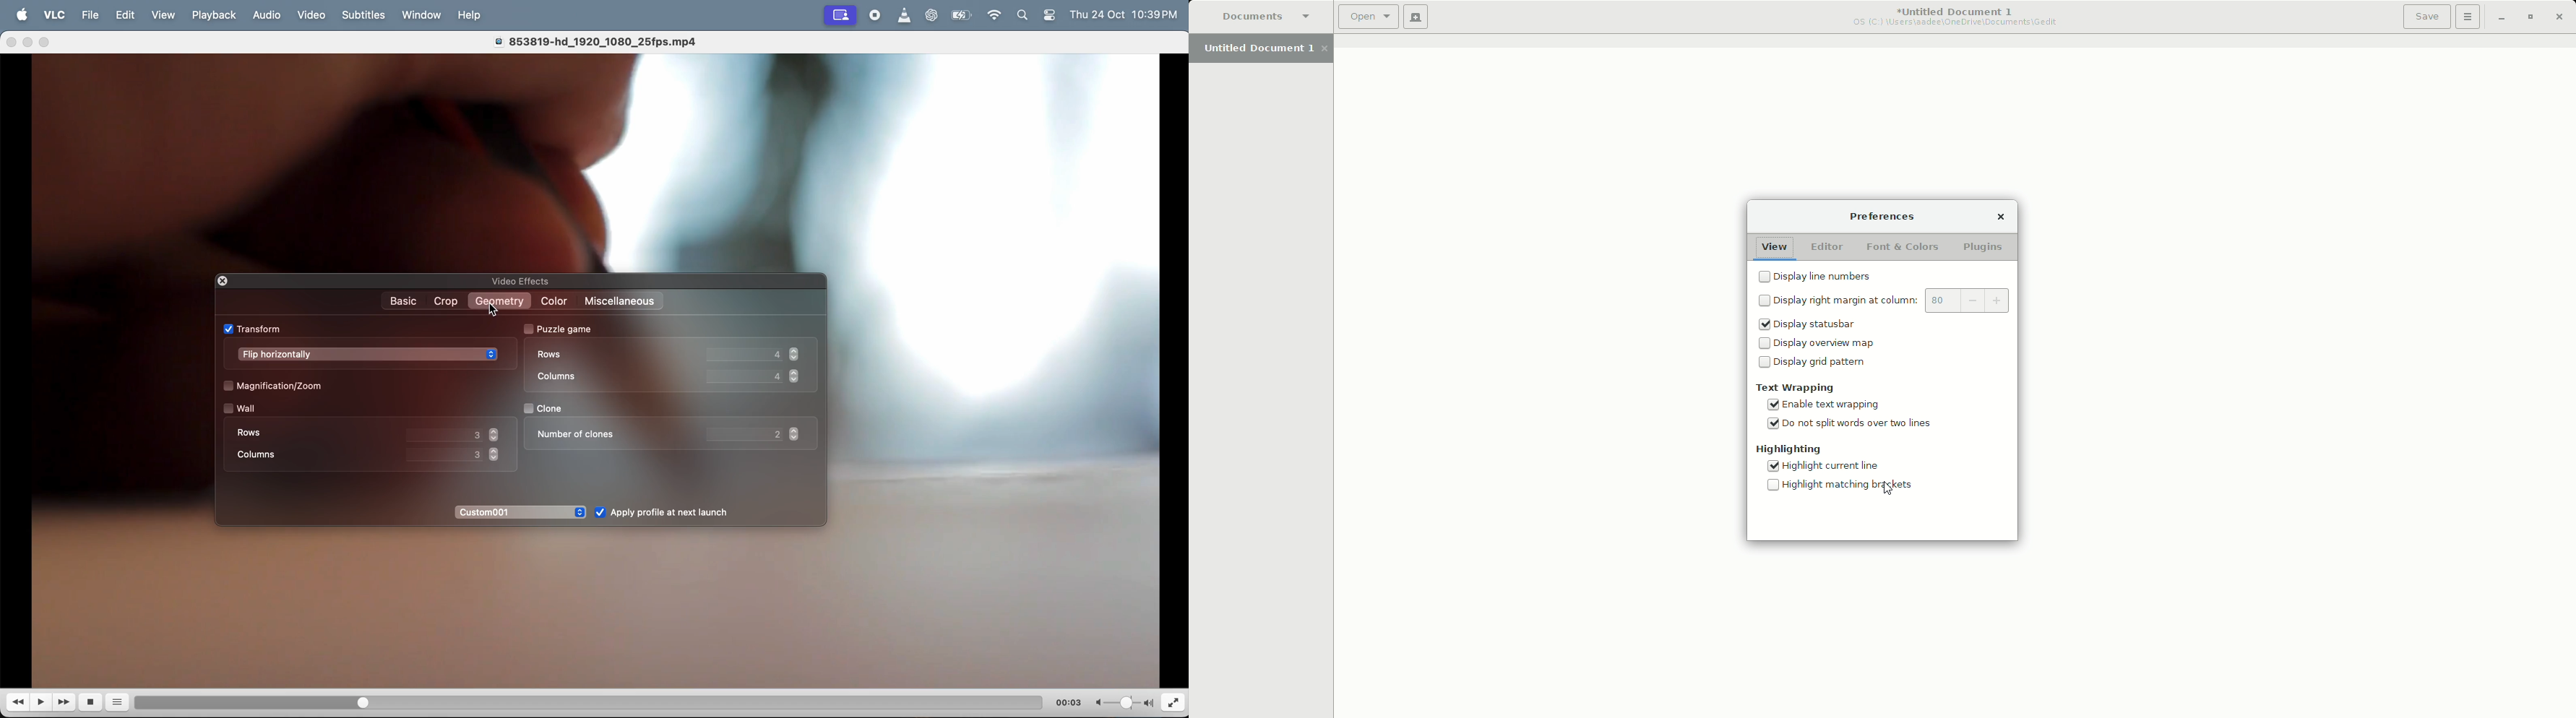  Describe the element at coordinates (1904, 248) in the screenshot. I see `Fond and Colors` at that location.